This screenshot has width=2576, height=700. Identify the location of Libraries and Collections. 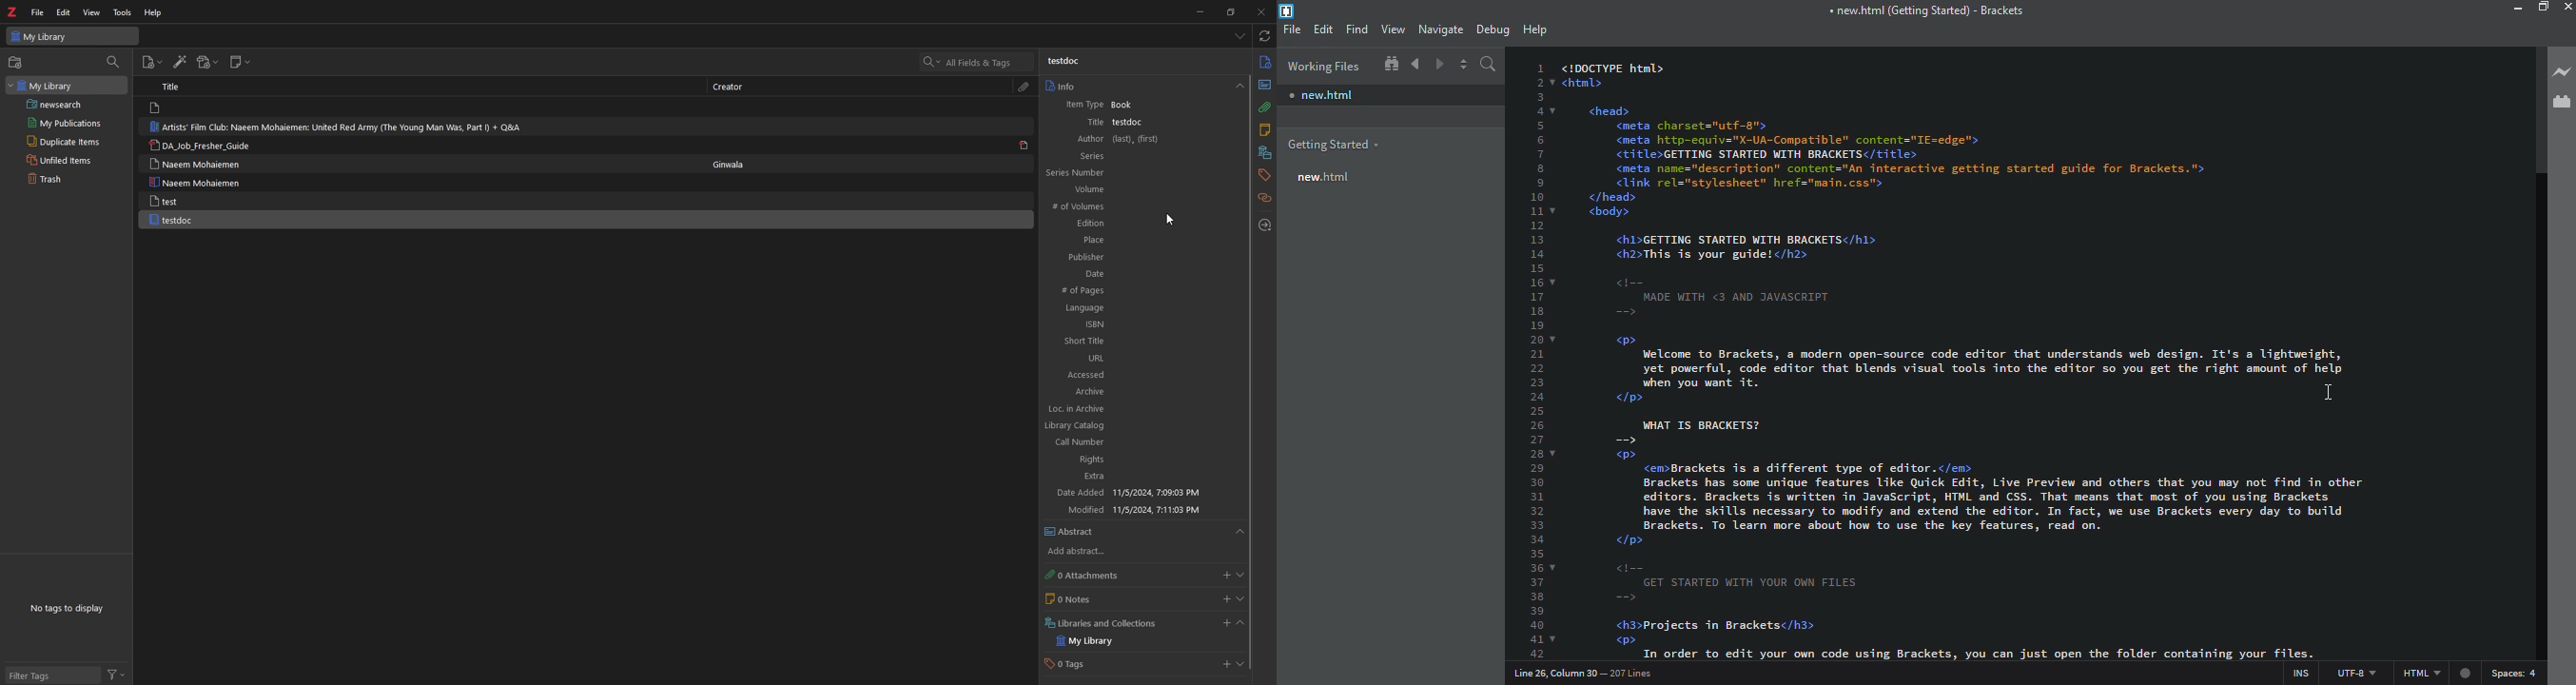
(1116, 622).